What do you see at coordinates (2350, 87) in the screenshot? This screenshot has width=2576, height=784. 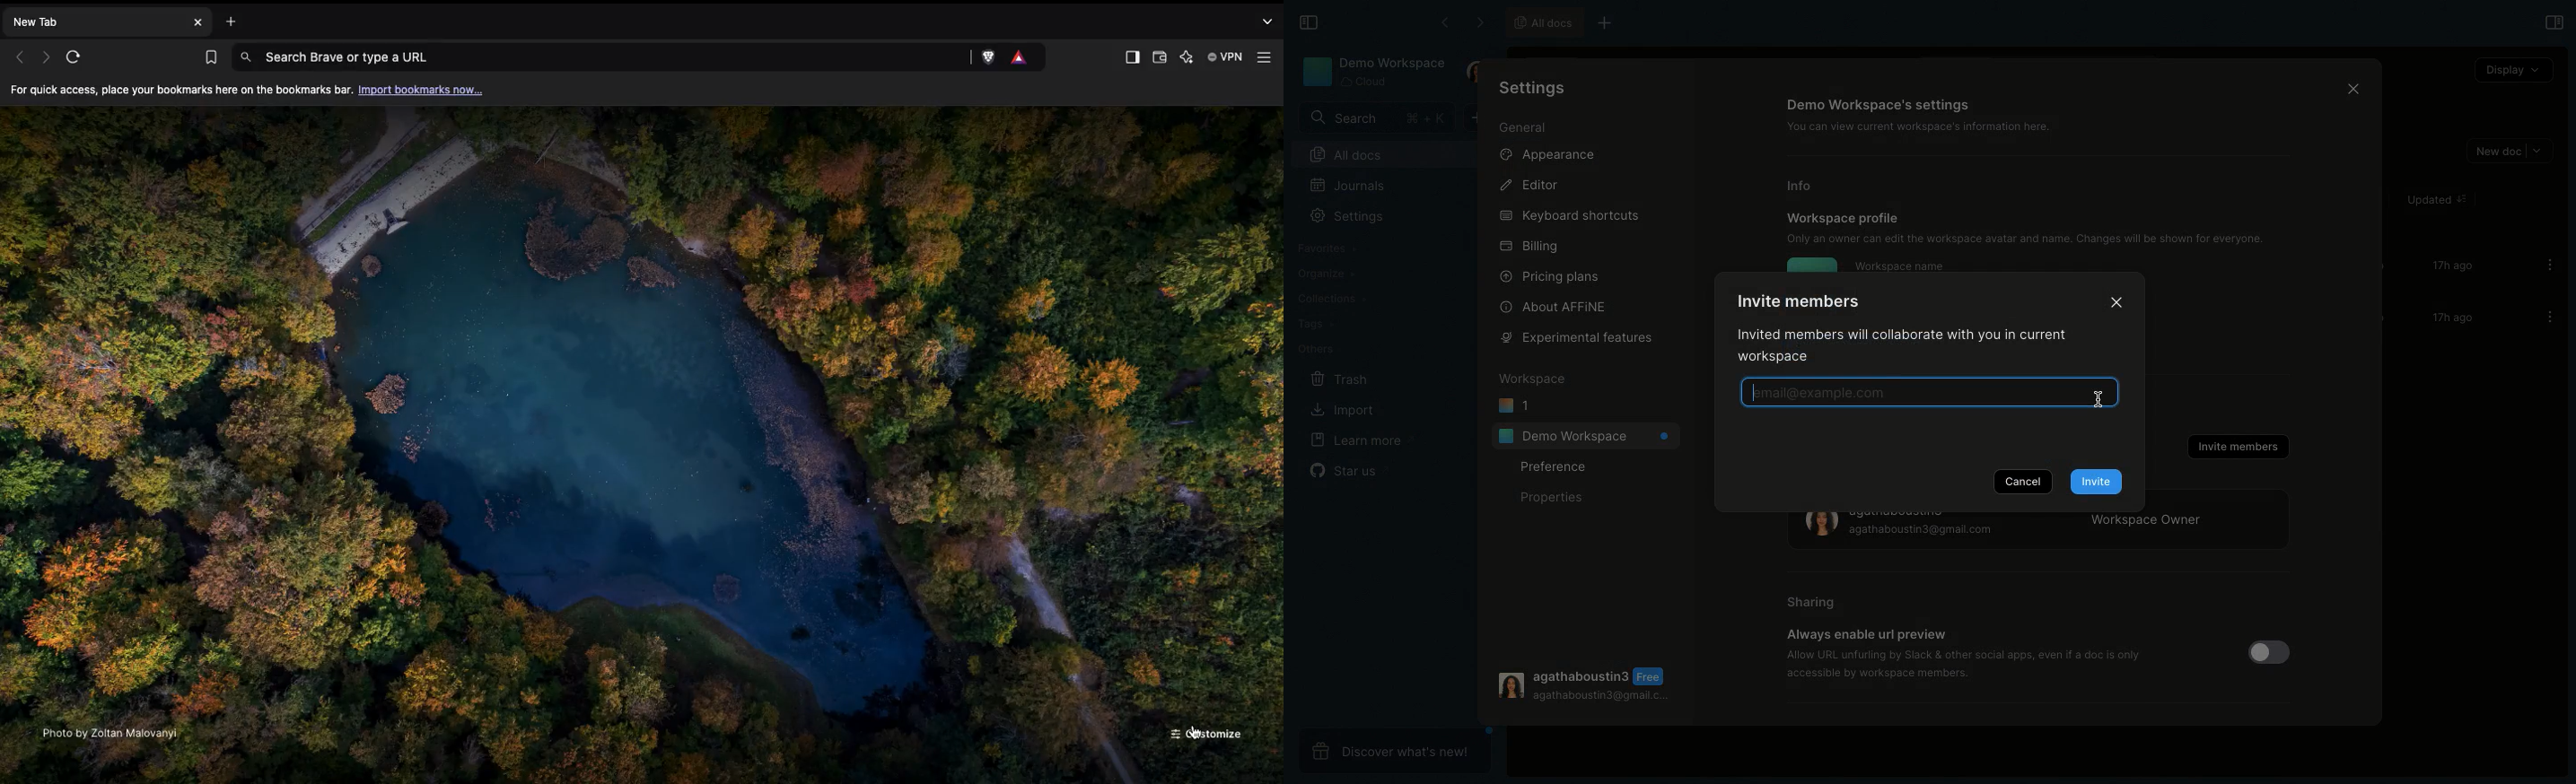 I see `Close icon` at bounding box center [2350, 87].